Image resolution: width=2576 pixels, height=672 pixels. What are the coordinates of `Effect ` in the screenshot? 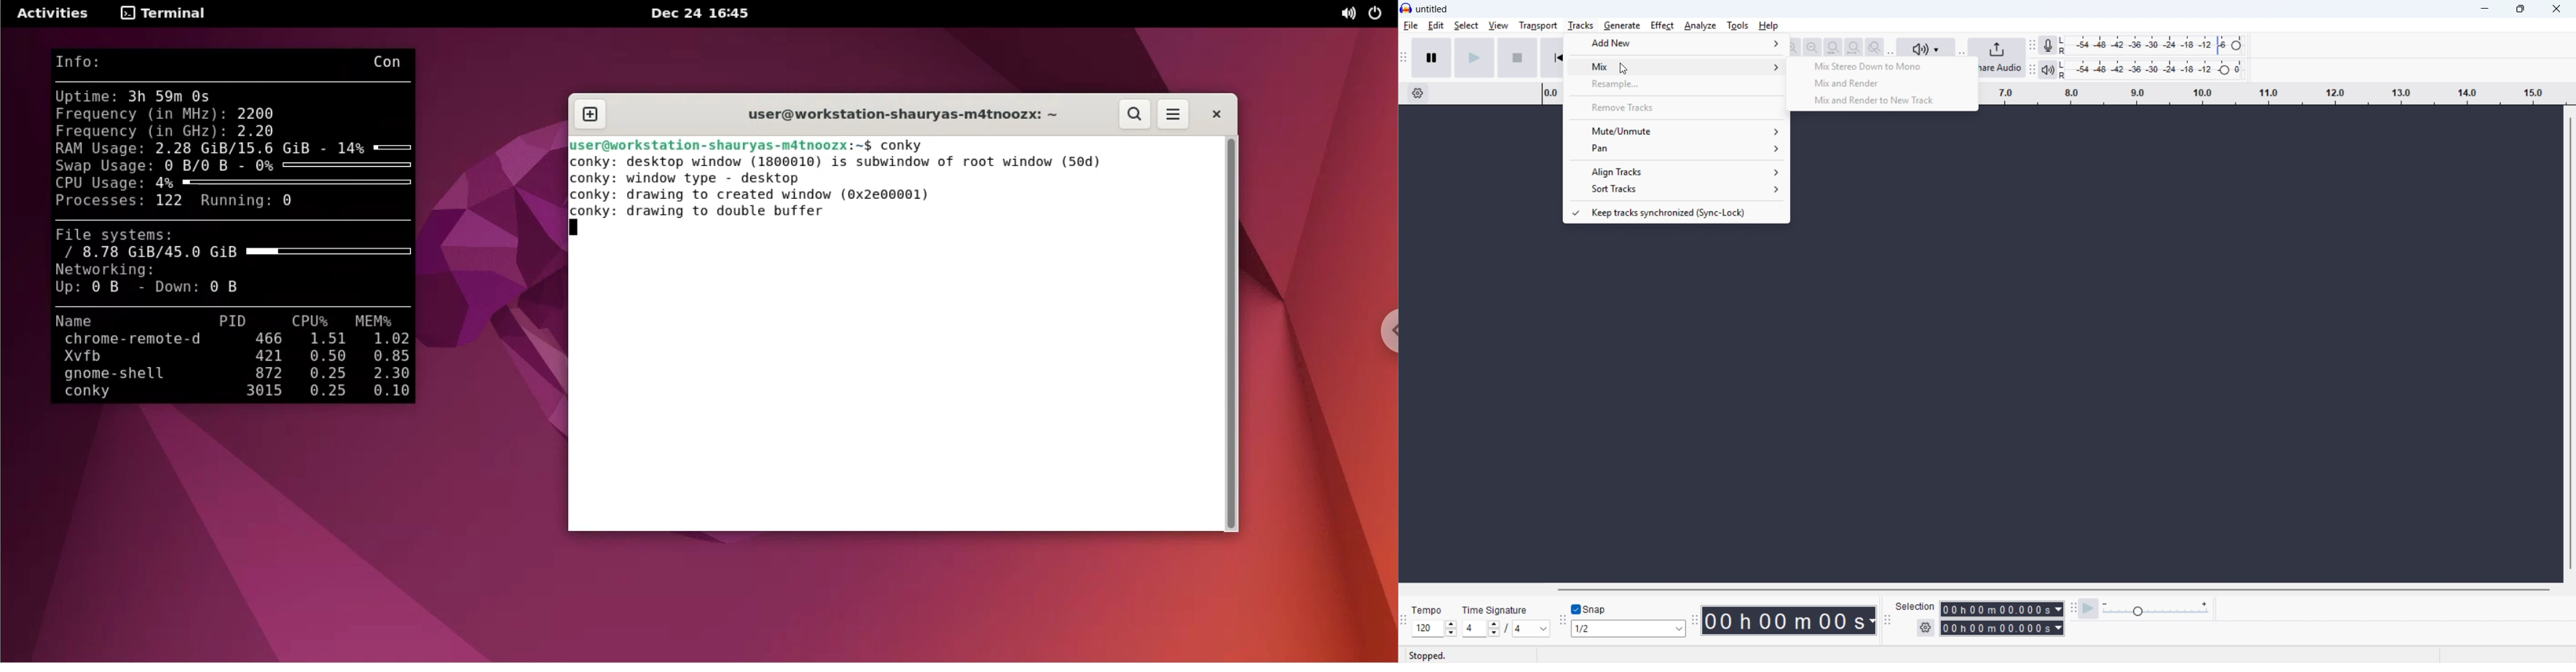 It's located at (1662, 25).